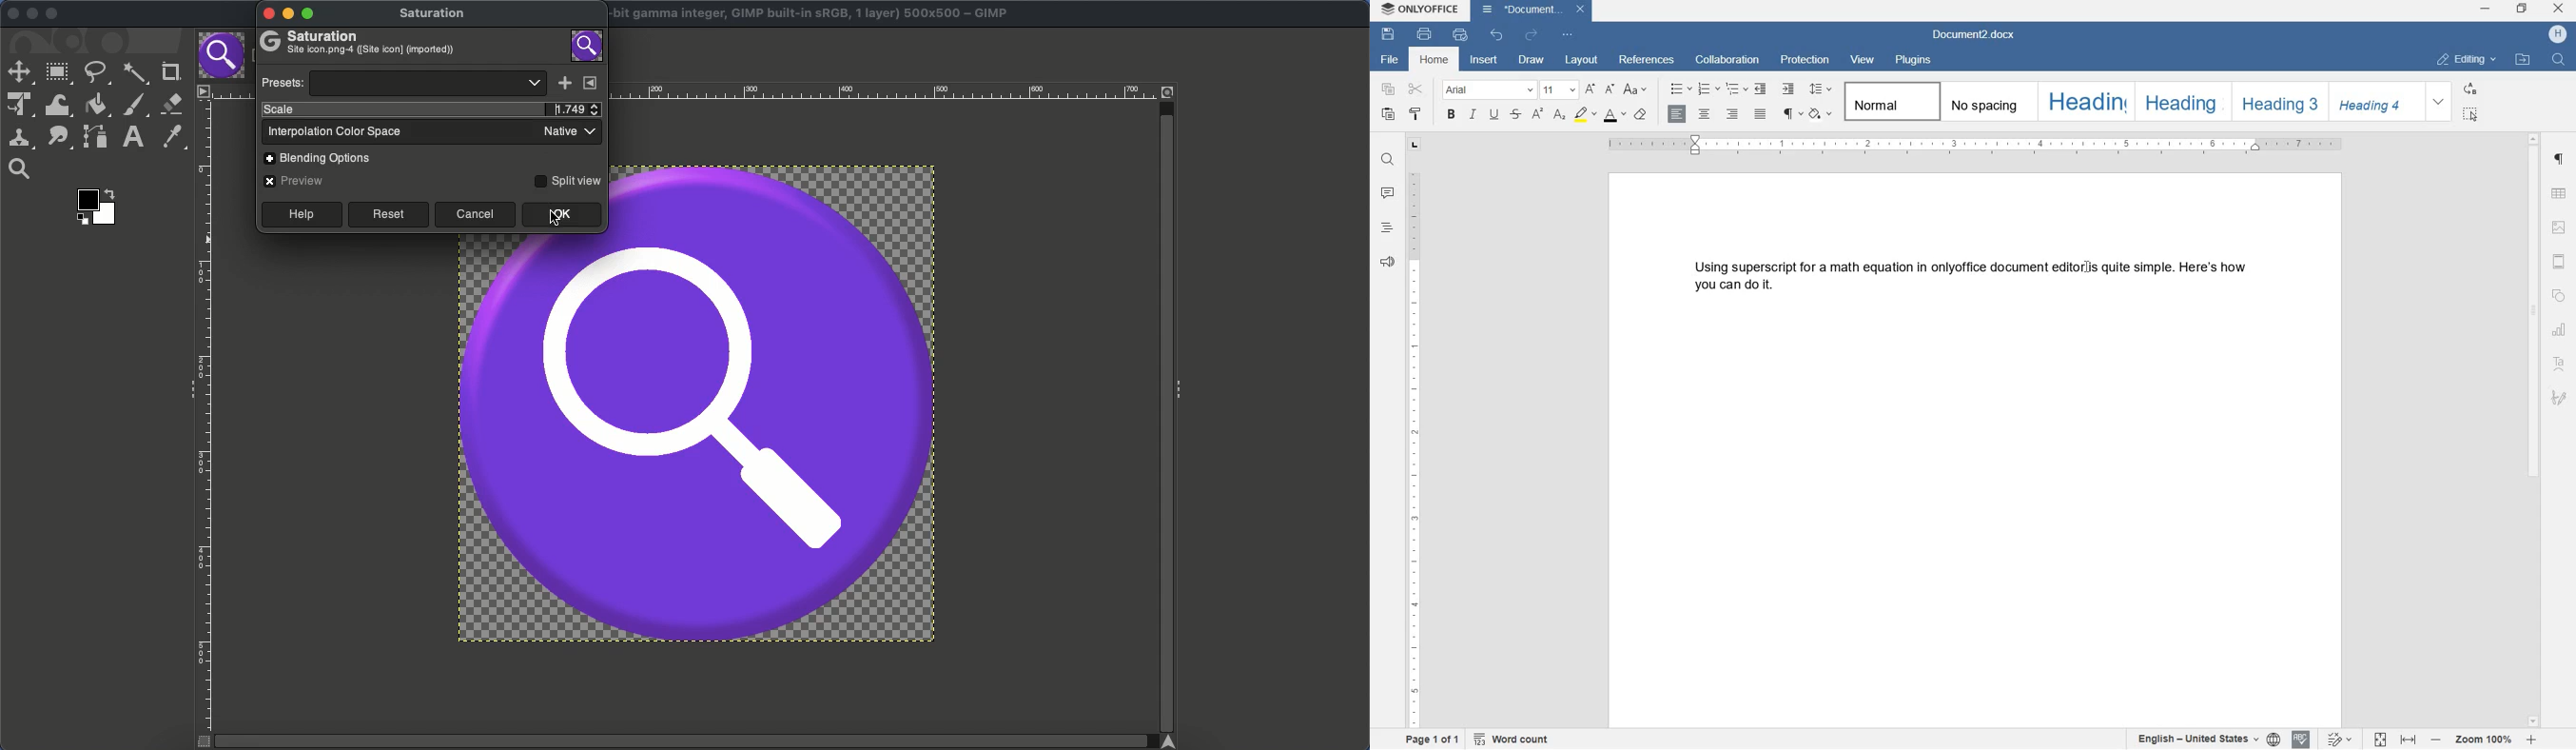 This screenshot has width=2576, height=756. I want to click on ruler, so click(1976, 144).